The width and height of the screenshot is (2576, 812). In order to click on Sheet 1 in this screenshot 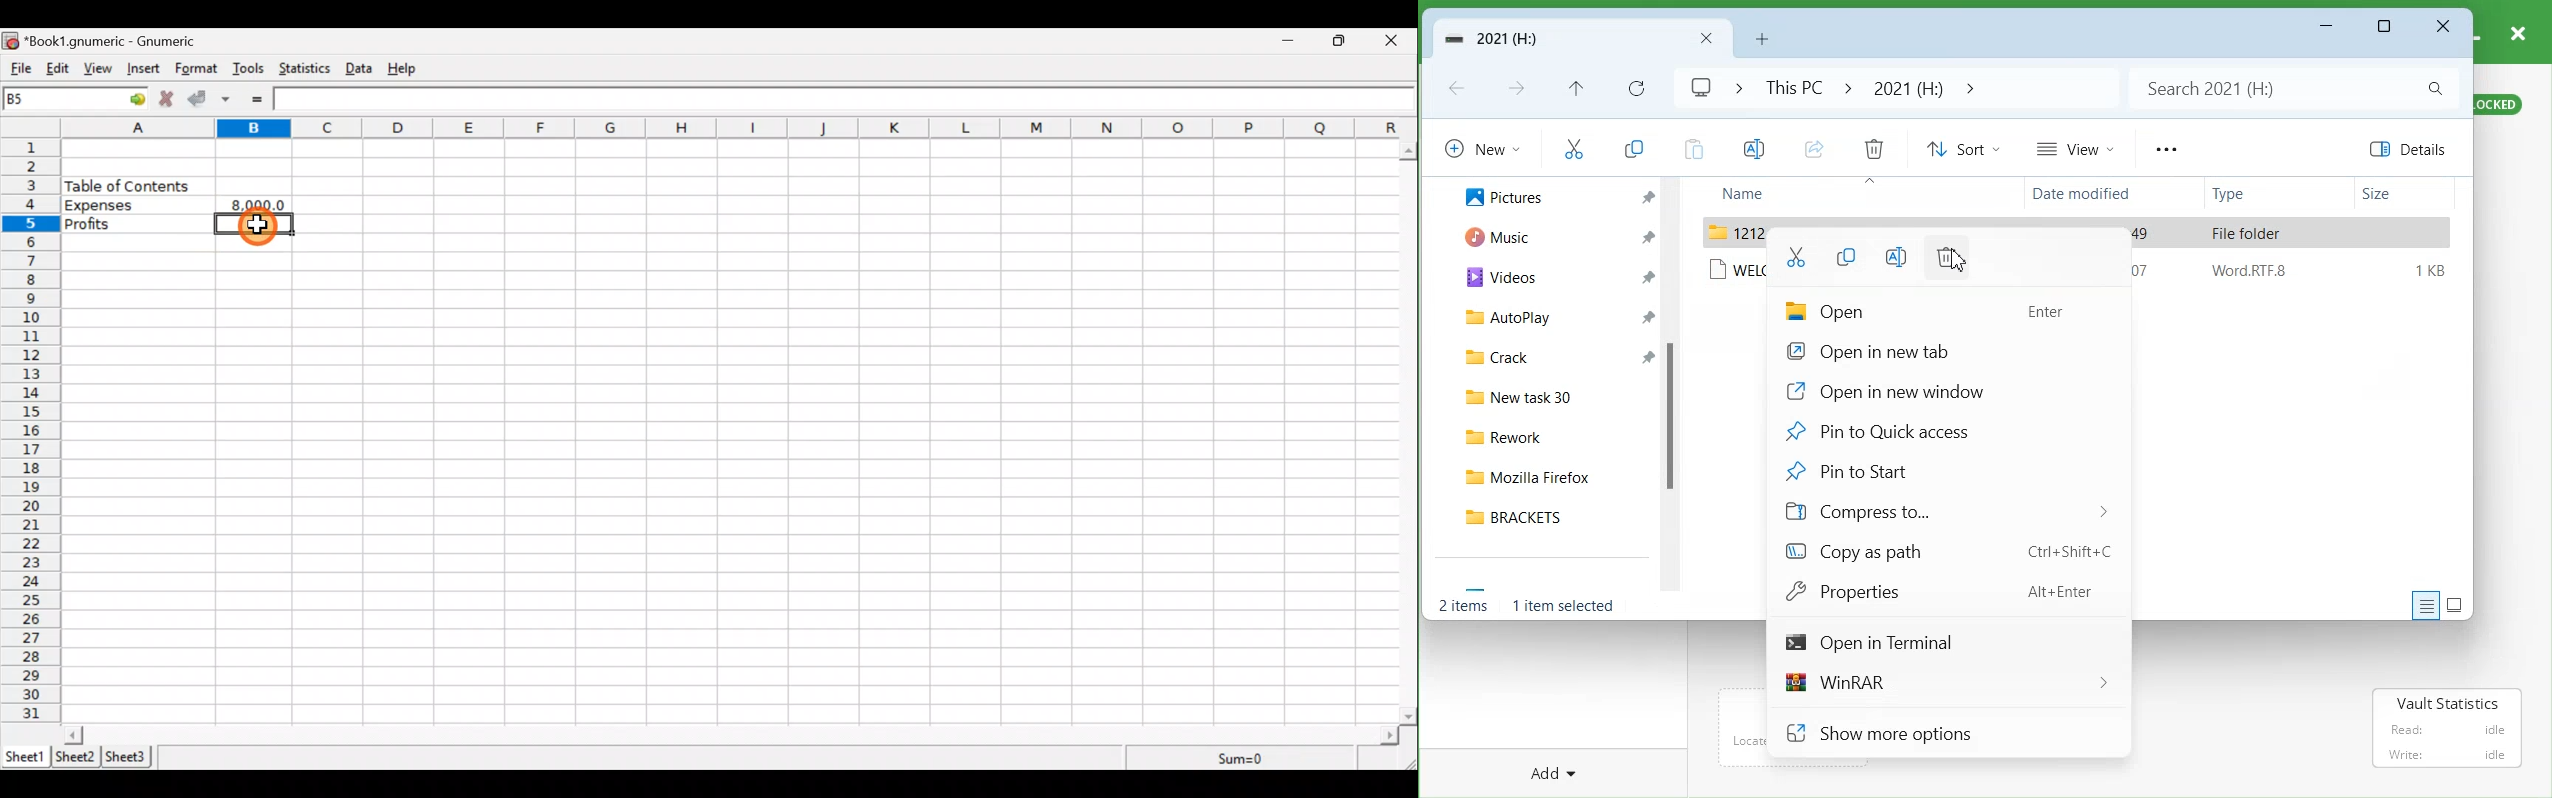, I will do `click(25, 756)`.